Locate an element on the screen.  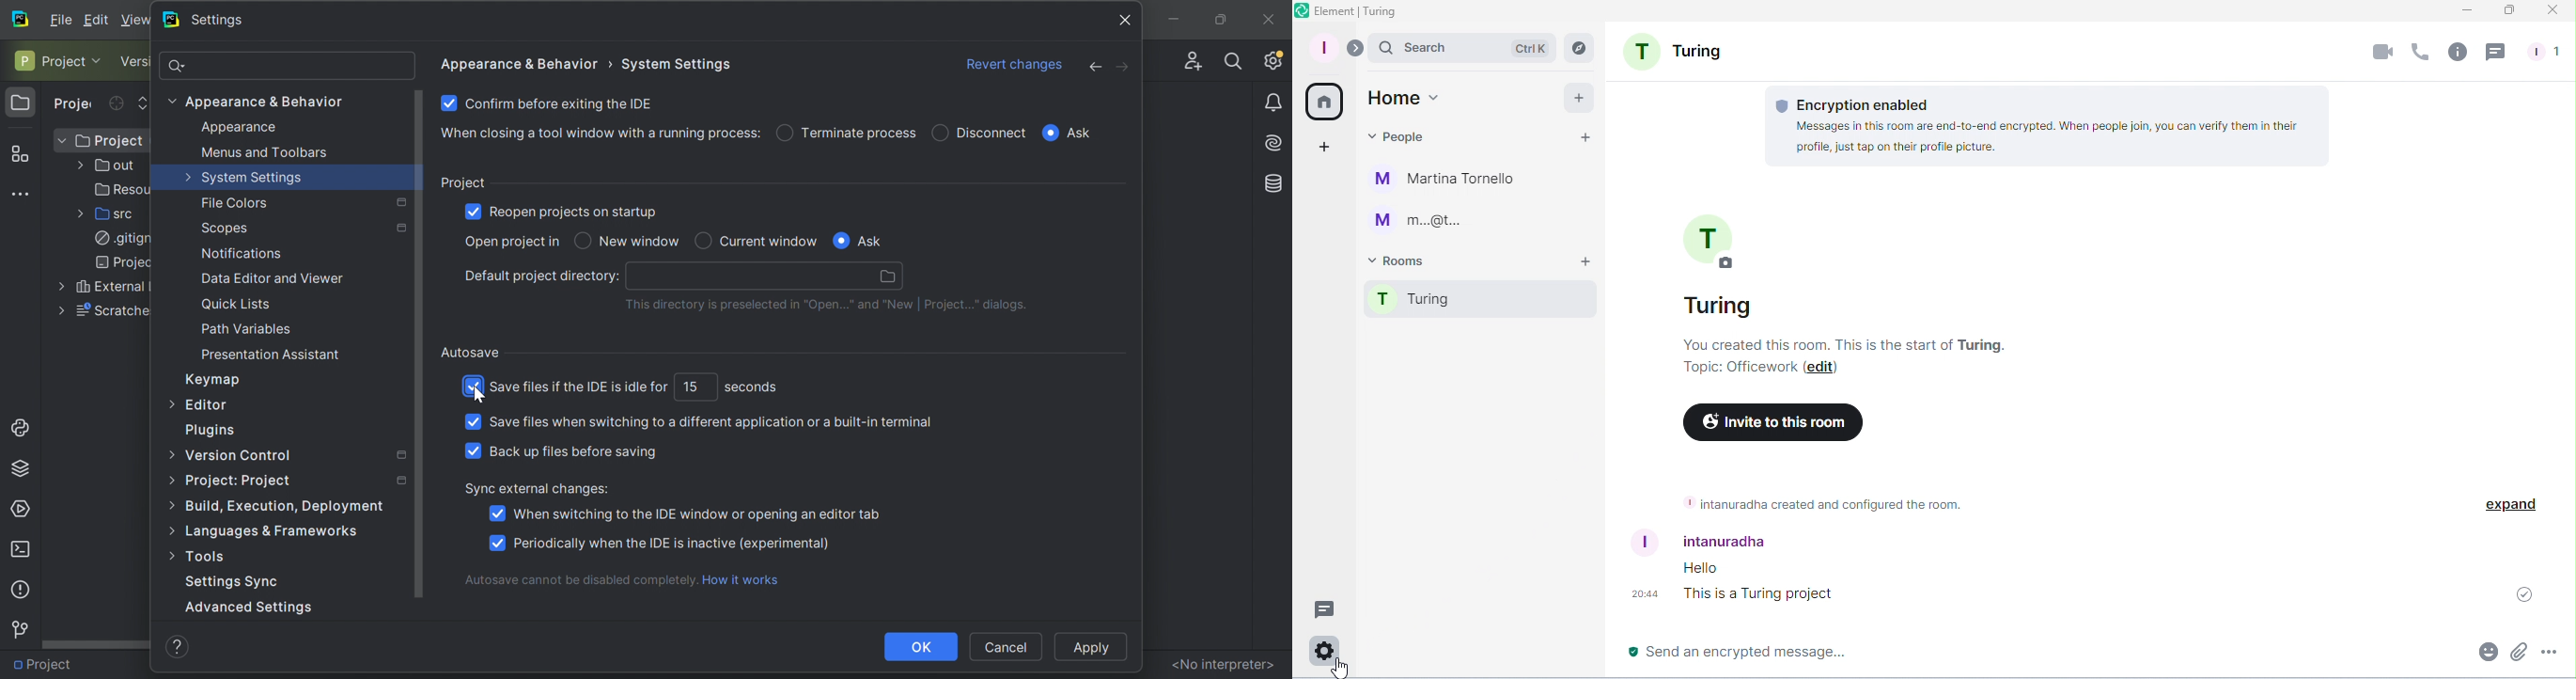
Add room is located at coordinates (1583, 264).